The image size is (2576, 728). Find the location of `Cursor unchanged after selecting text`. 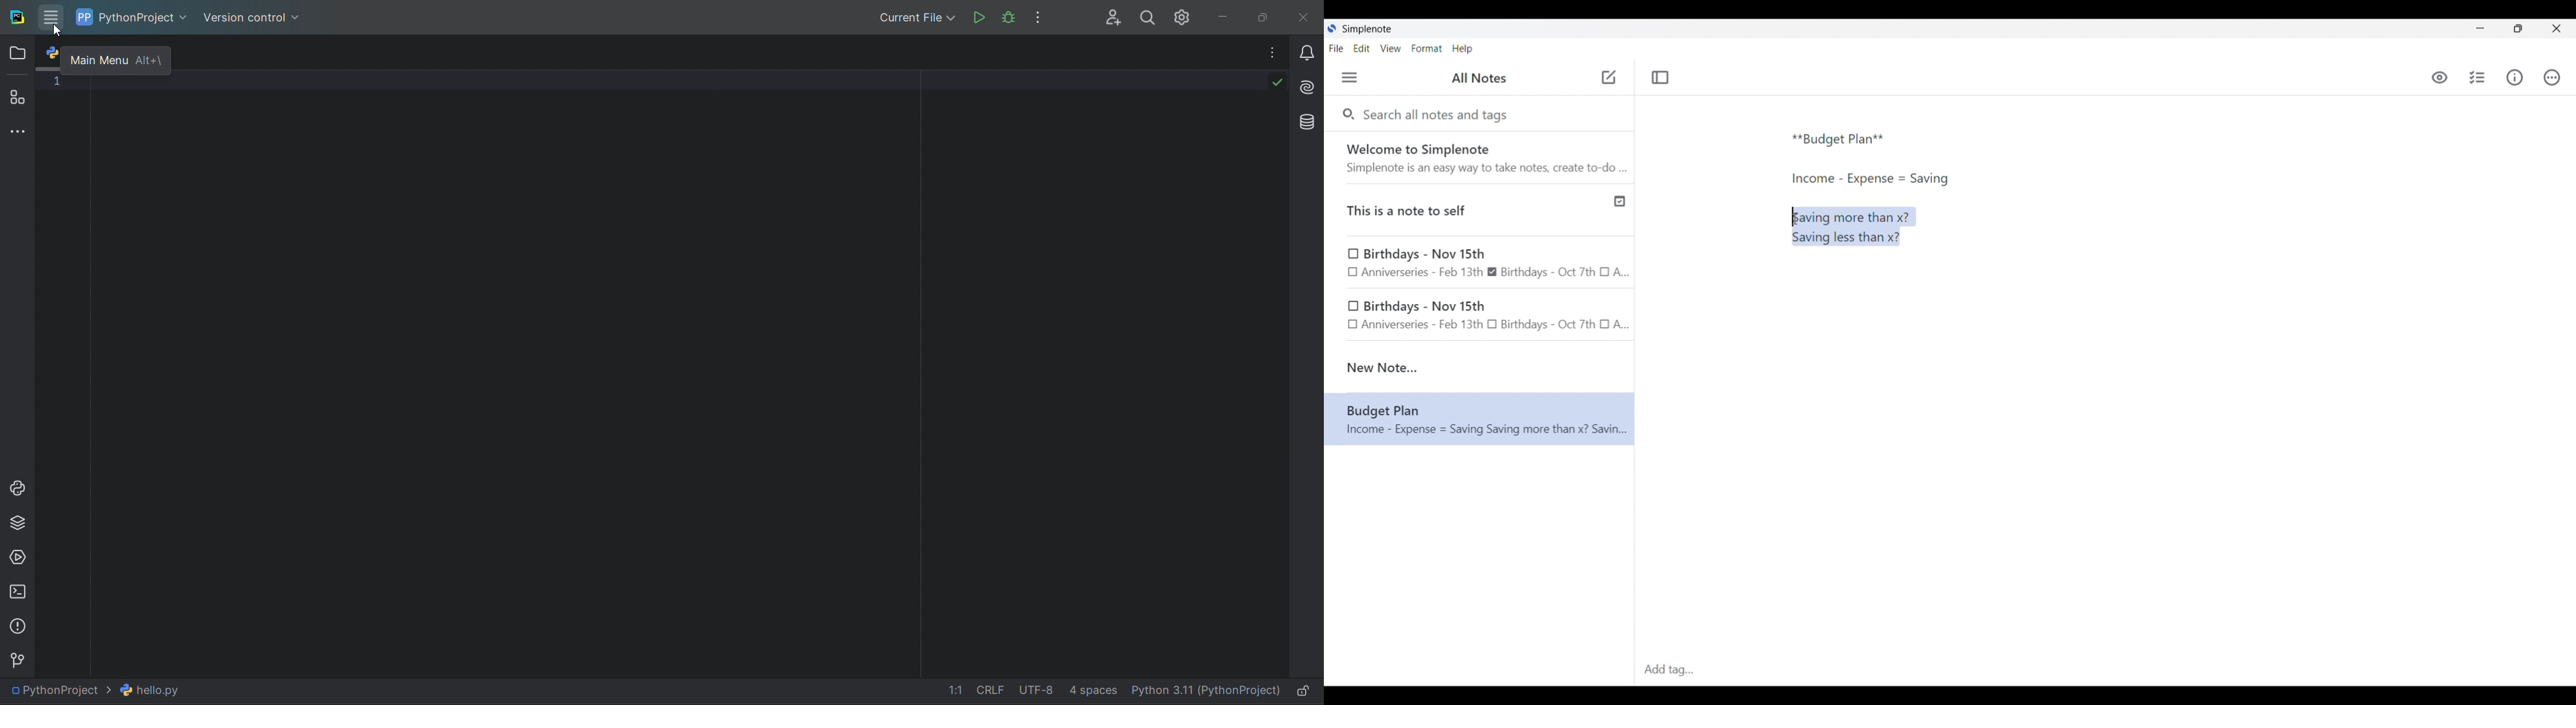

Cursor unchanged after selecting text is located at coordinates (1795, 219).